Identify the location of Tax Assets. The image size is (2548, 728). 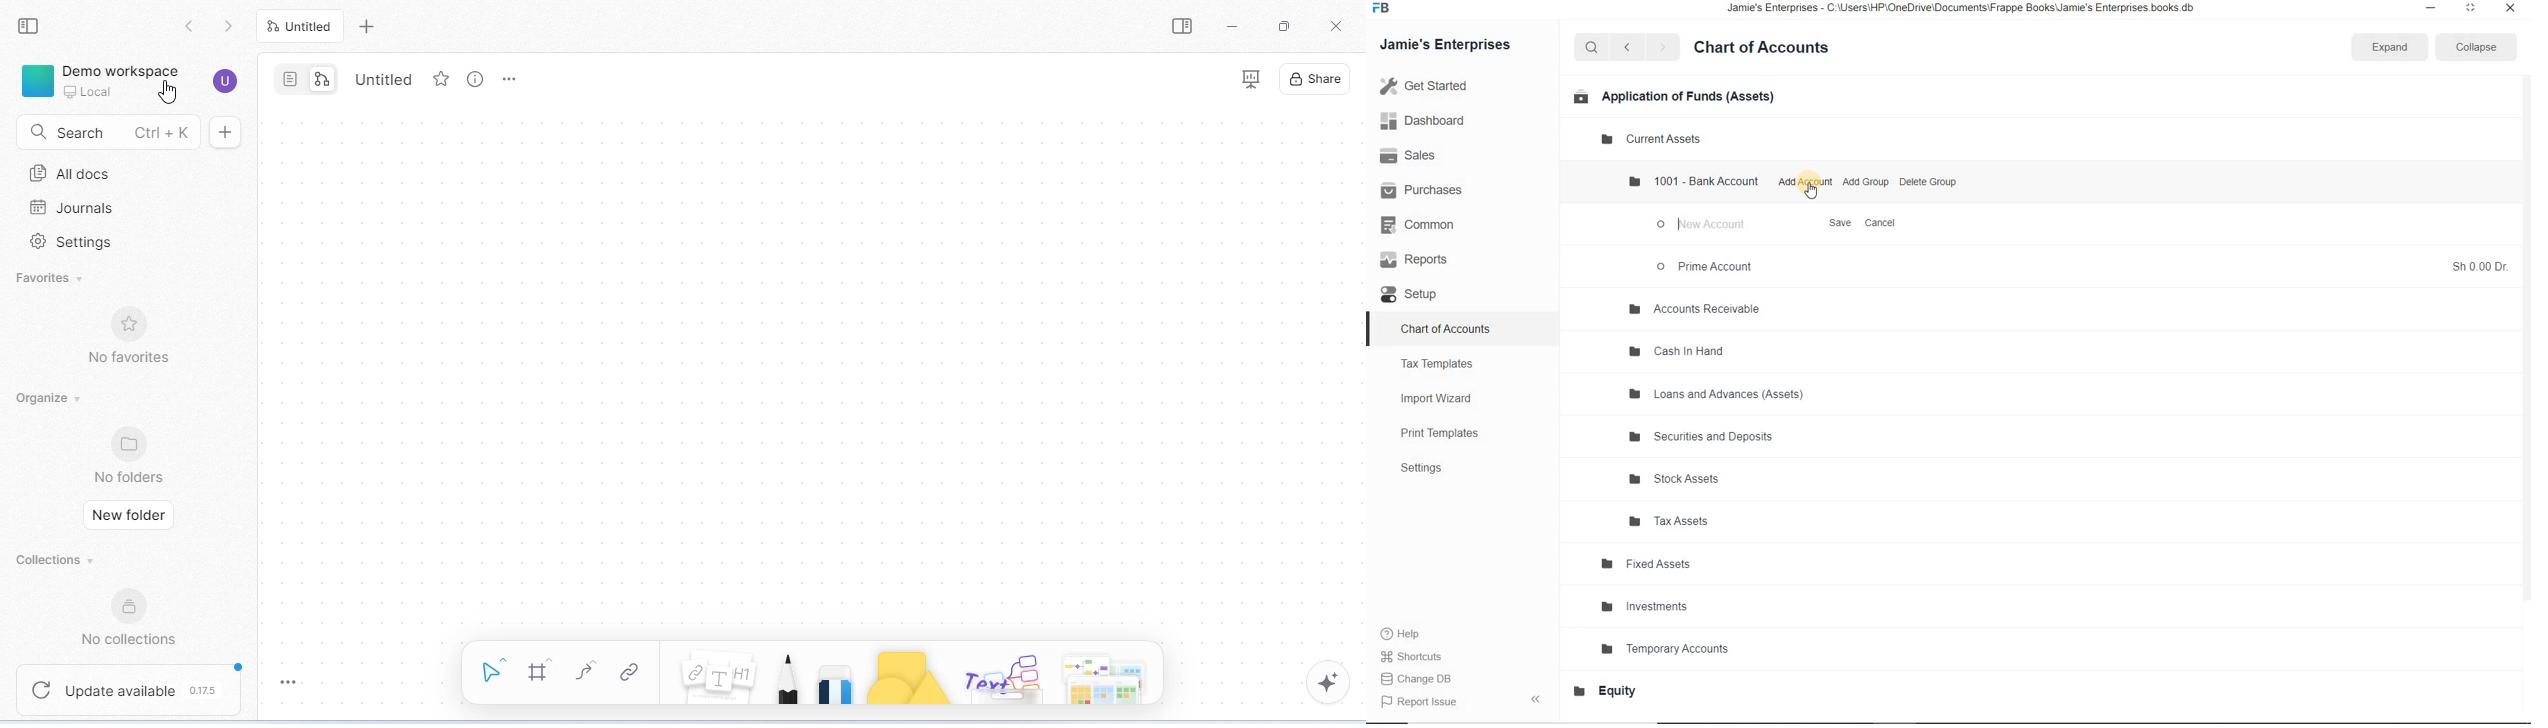
(1678, 521).